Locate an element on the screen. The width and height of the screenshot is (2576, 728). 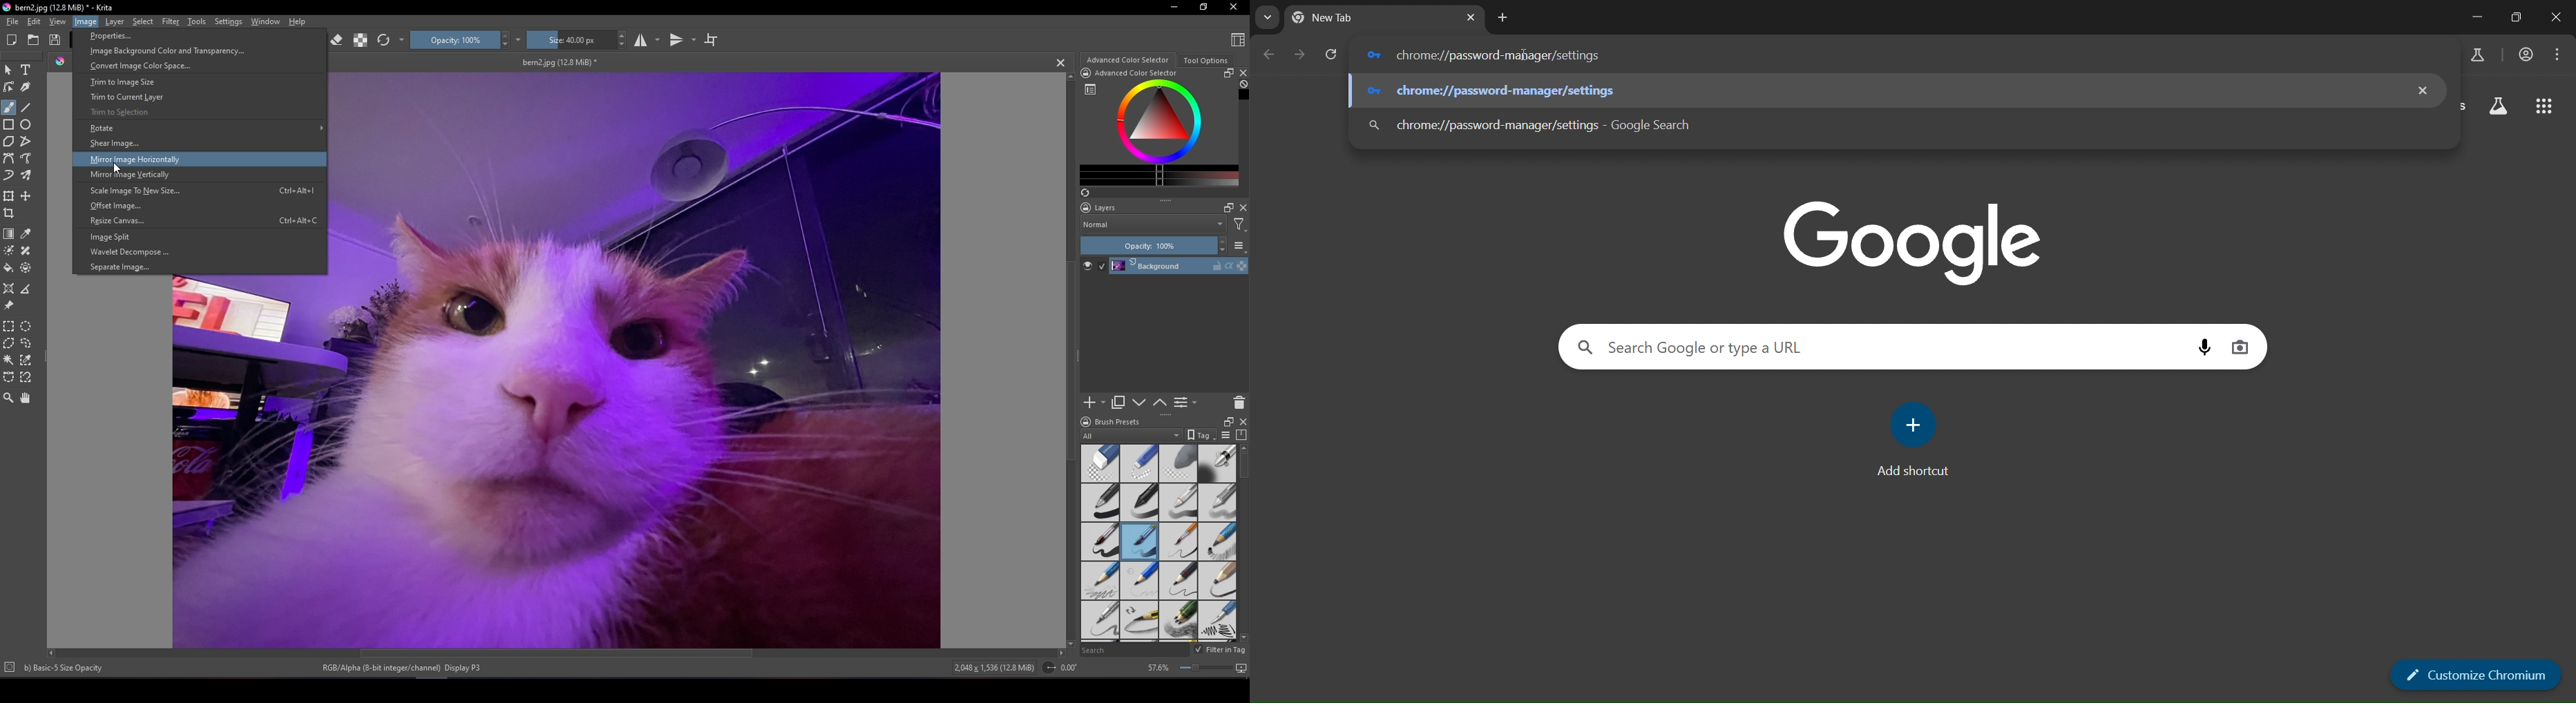
Wrap around mode is located at coordinates (712, 40).